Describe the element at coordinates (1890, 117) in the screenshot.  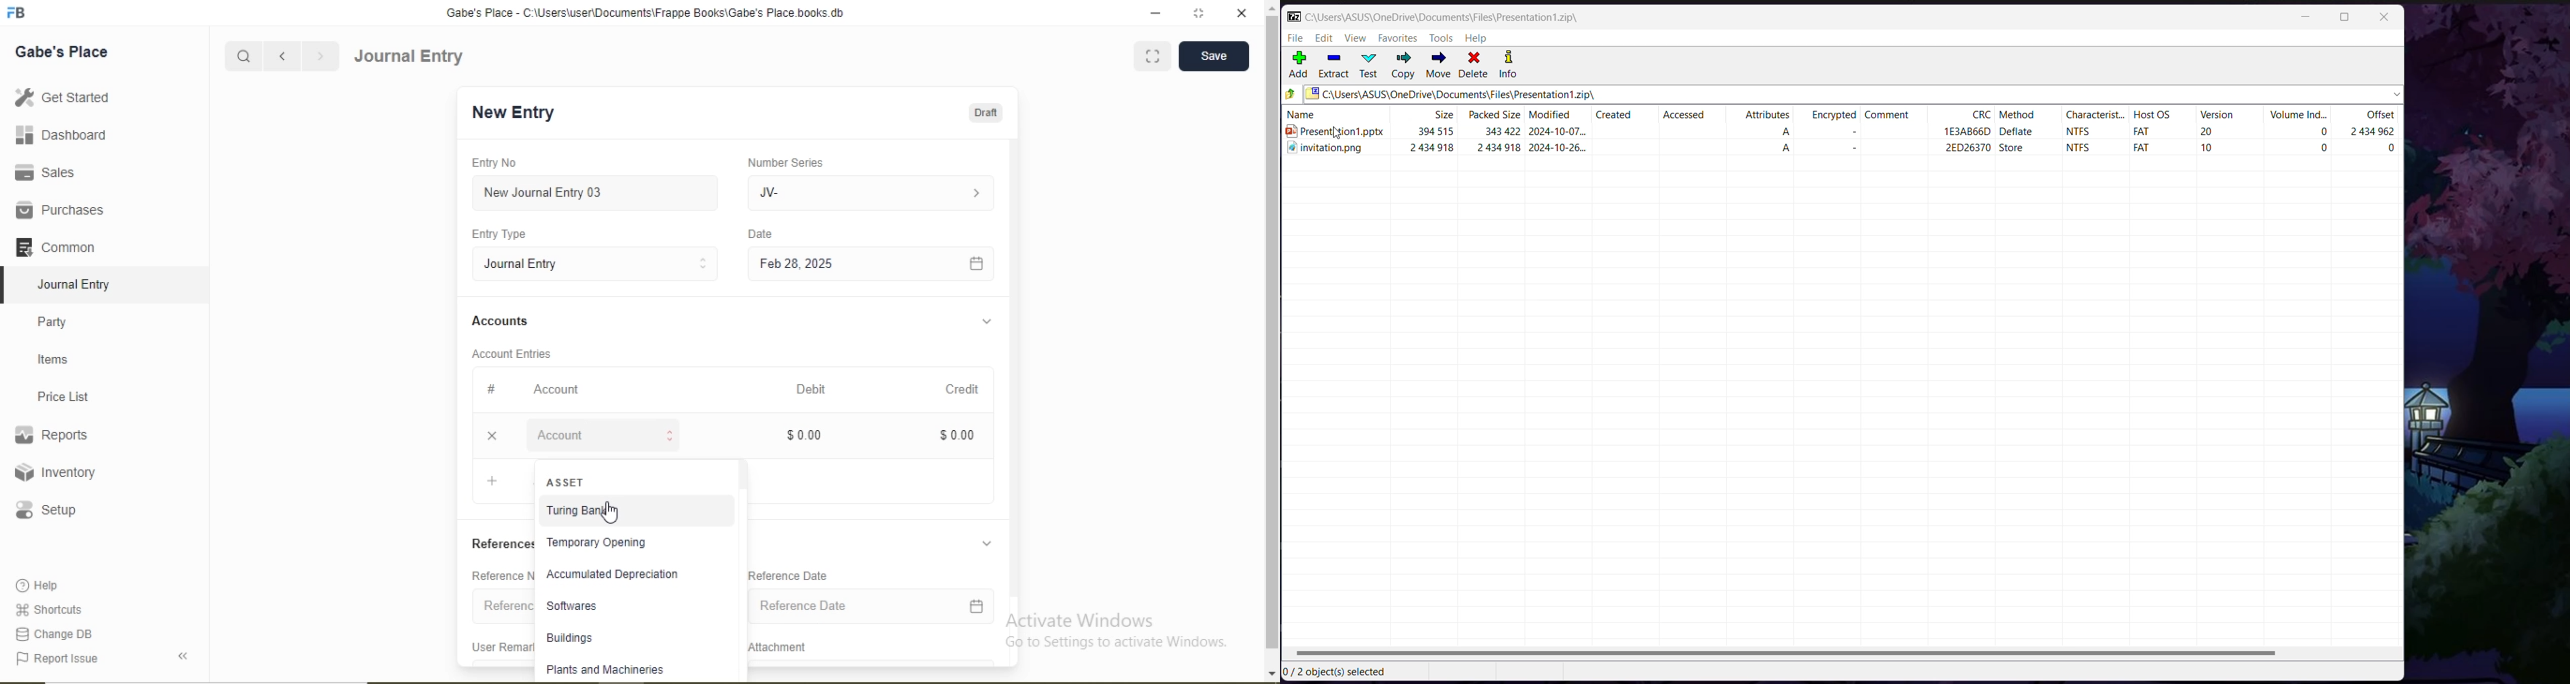
I see `comment` at that location.